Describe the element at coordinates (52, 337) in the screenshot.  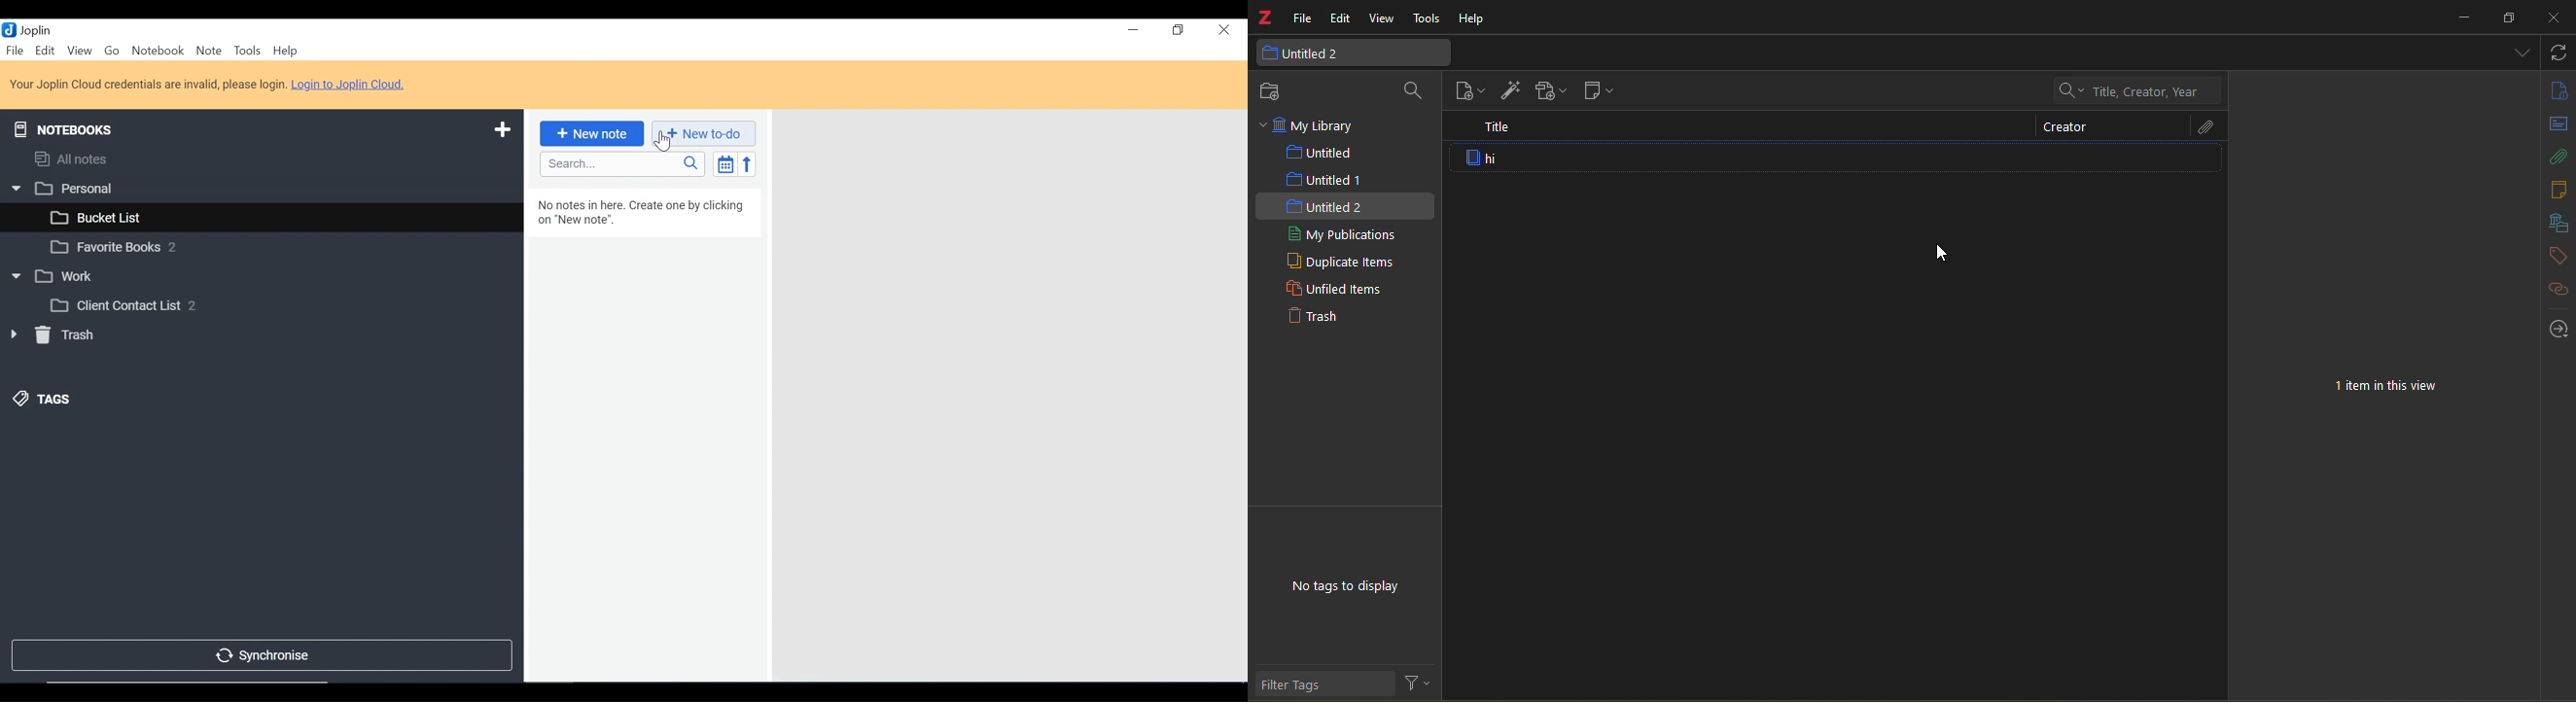
I see `Trash` at that location.